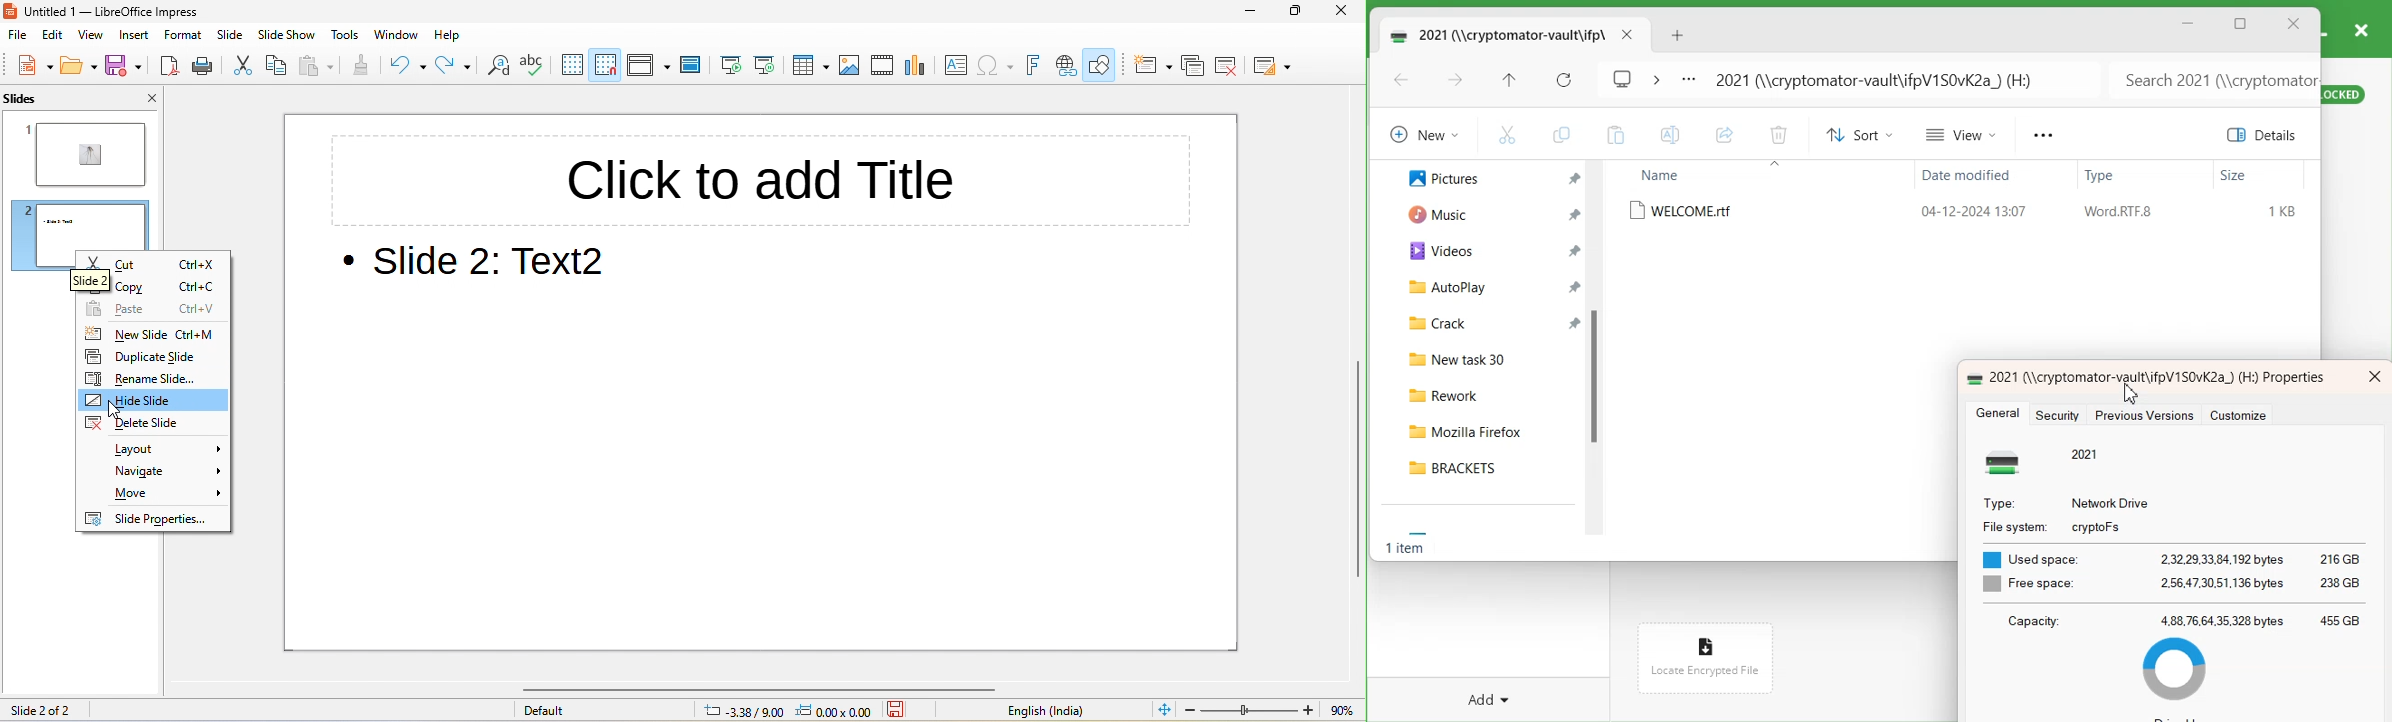  I want to click on Rework, so click(1485, 393).